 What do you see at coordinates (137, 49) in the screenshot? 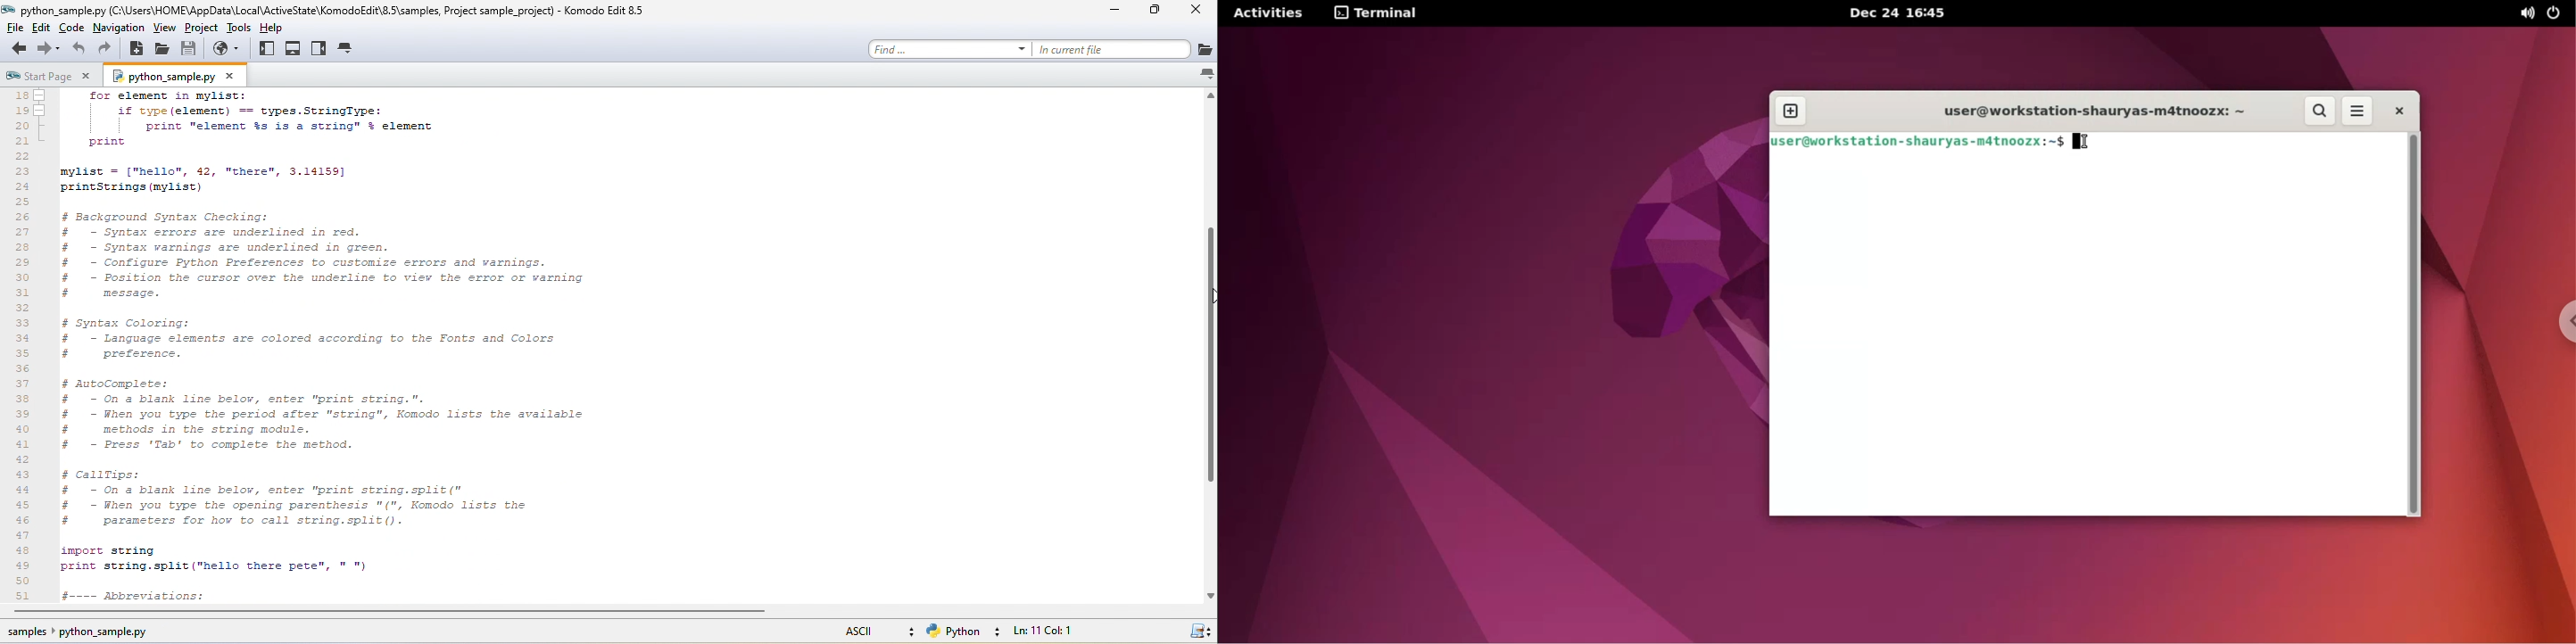
I see `new` at bounding box center [137, 49].